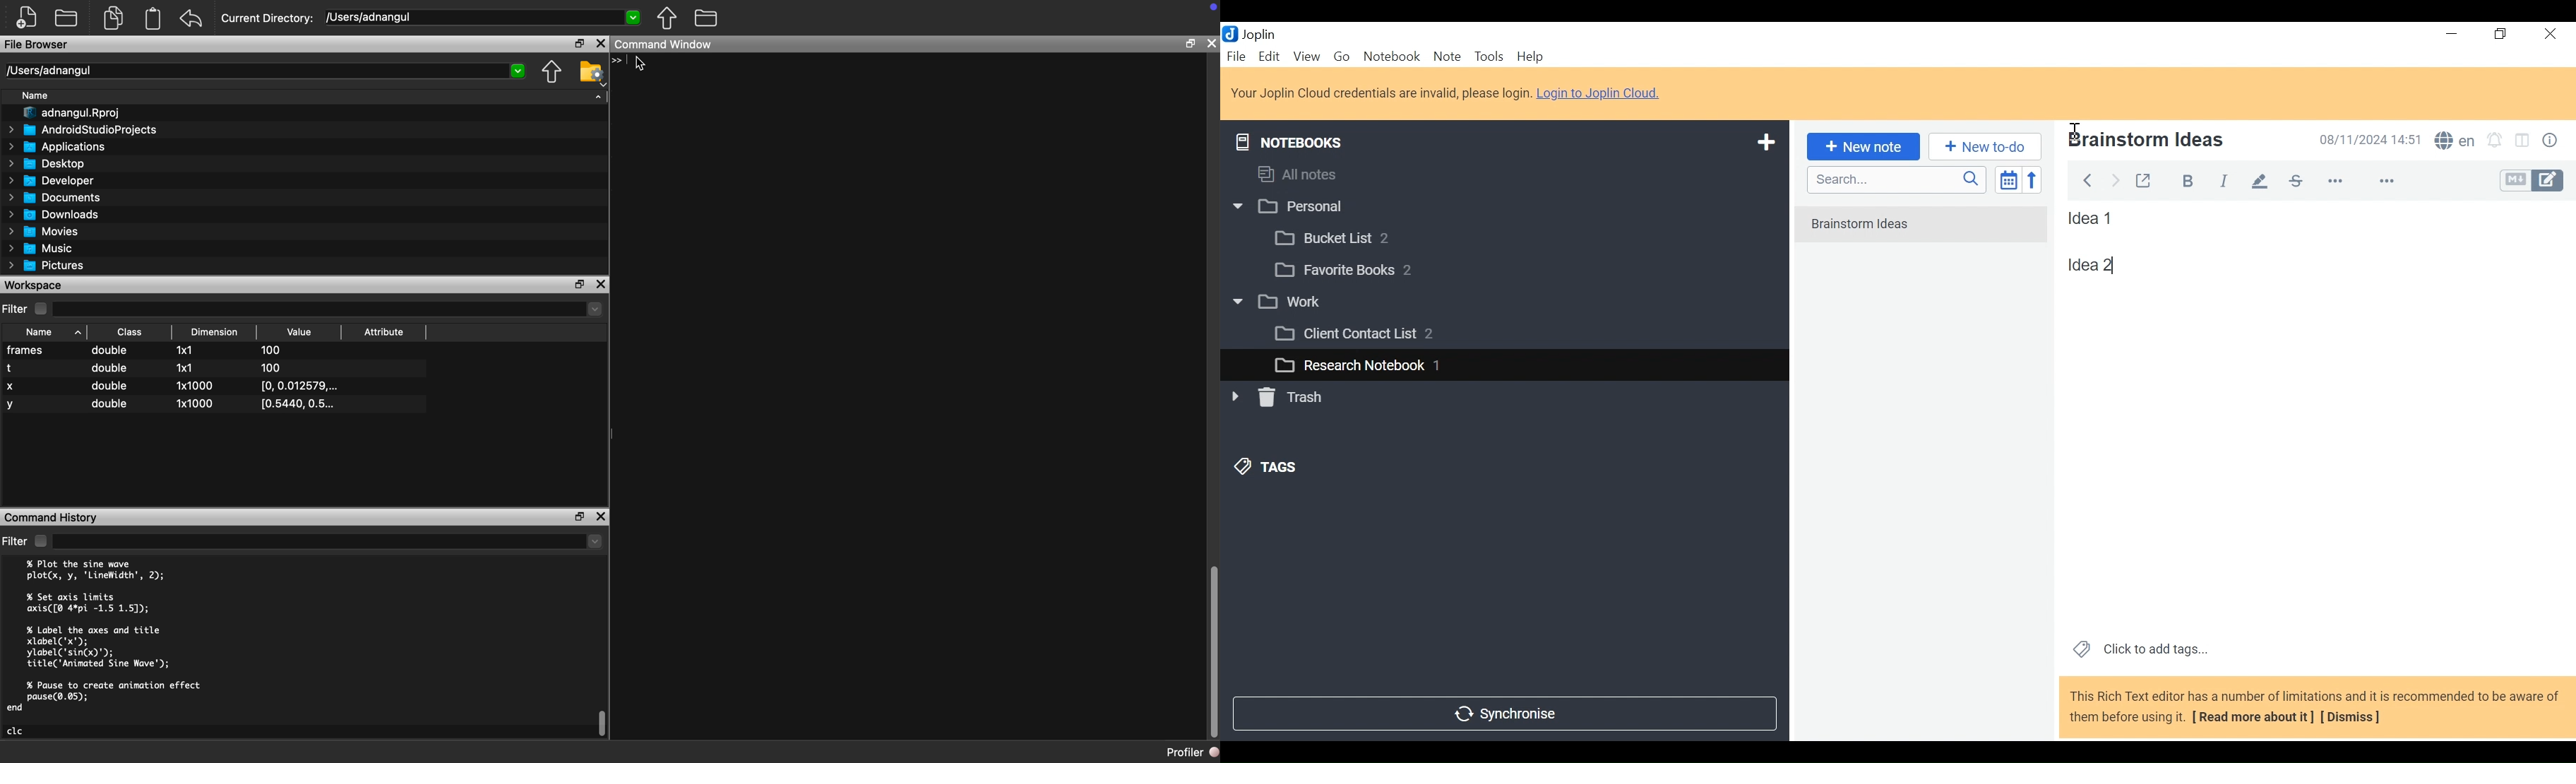 Image resolution: width=2576 pixels, height=784 pixels. Describe the element at coordinates (1447, 56) in the screenshot. I see `Note` at that location.